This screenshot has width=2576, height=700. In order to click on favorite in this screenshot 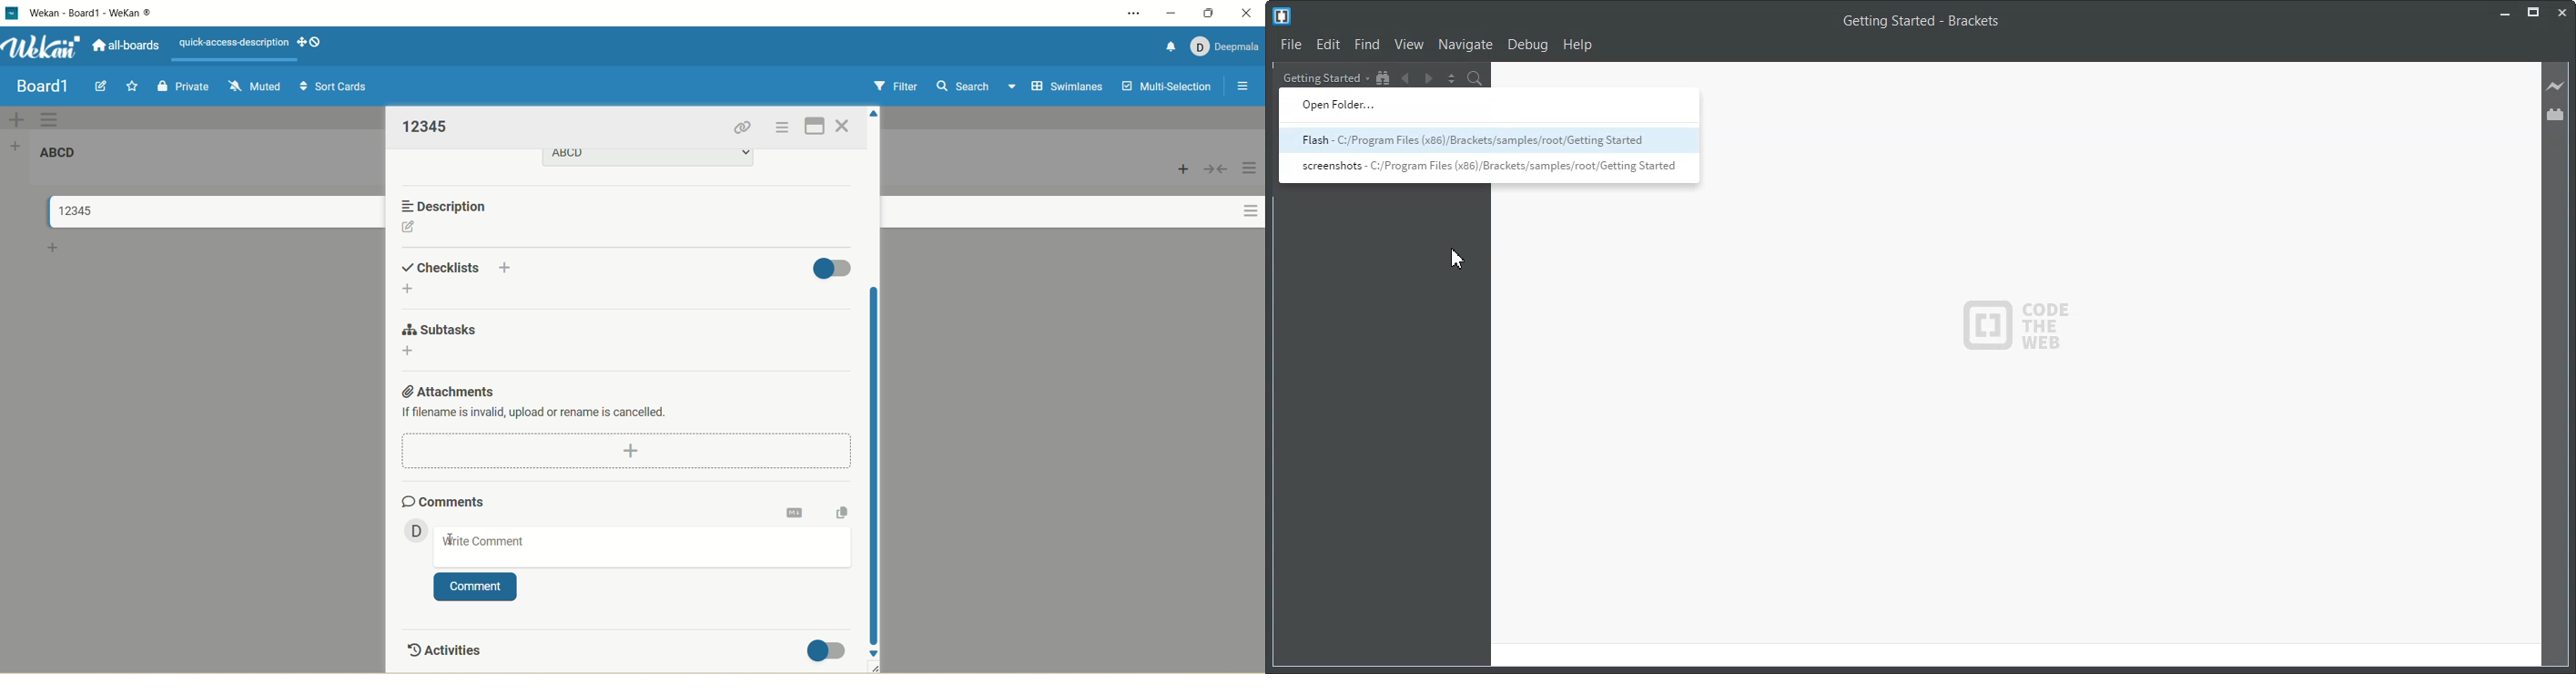, I will do `click(129, 88)`.